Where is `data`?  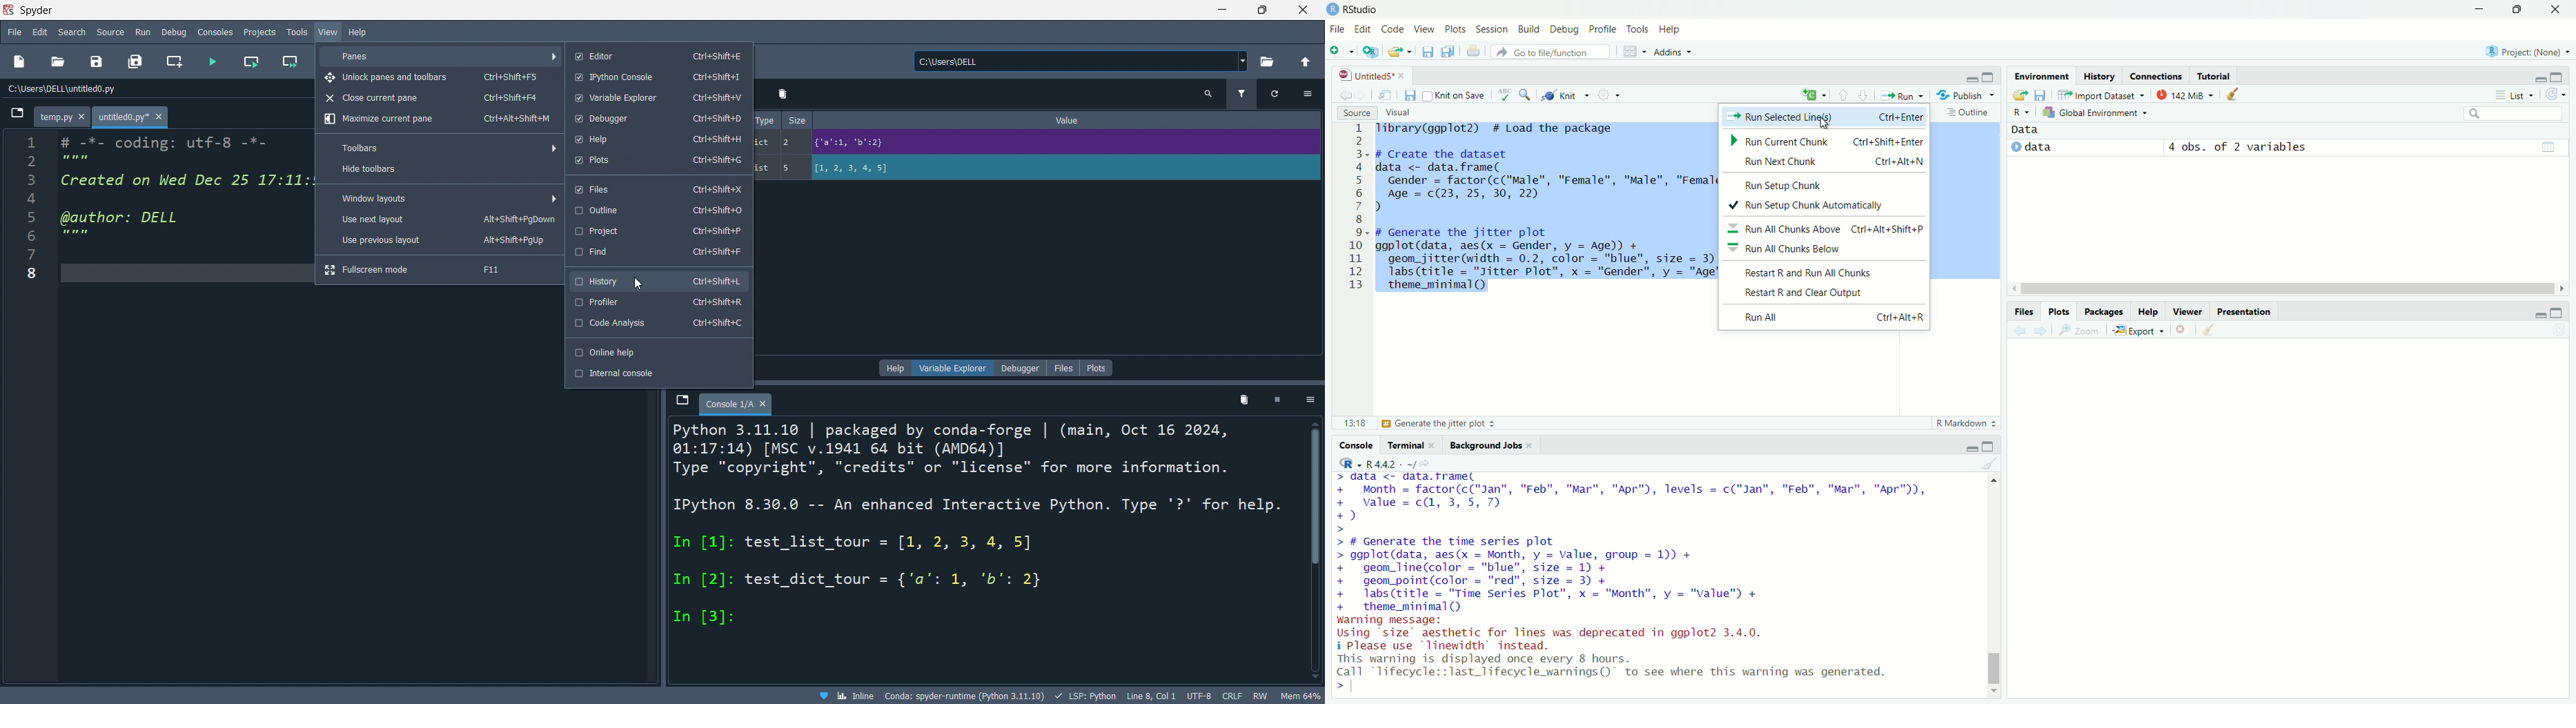
data is located at coordinates (2046, 147).